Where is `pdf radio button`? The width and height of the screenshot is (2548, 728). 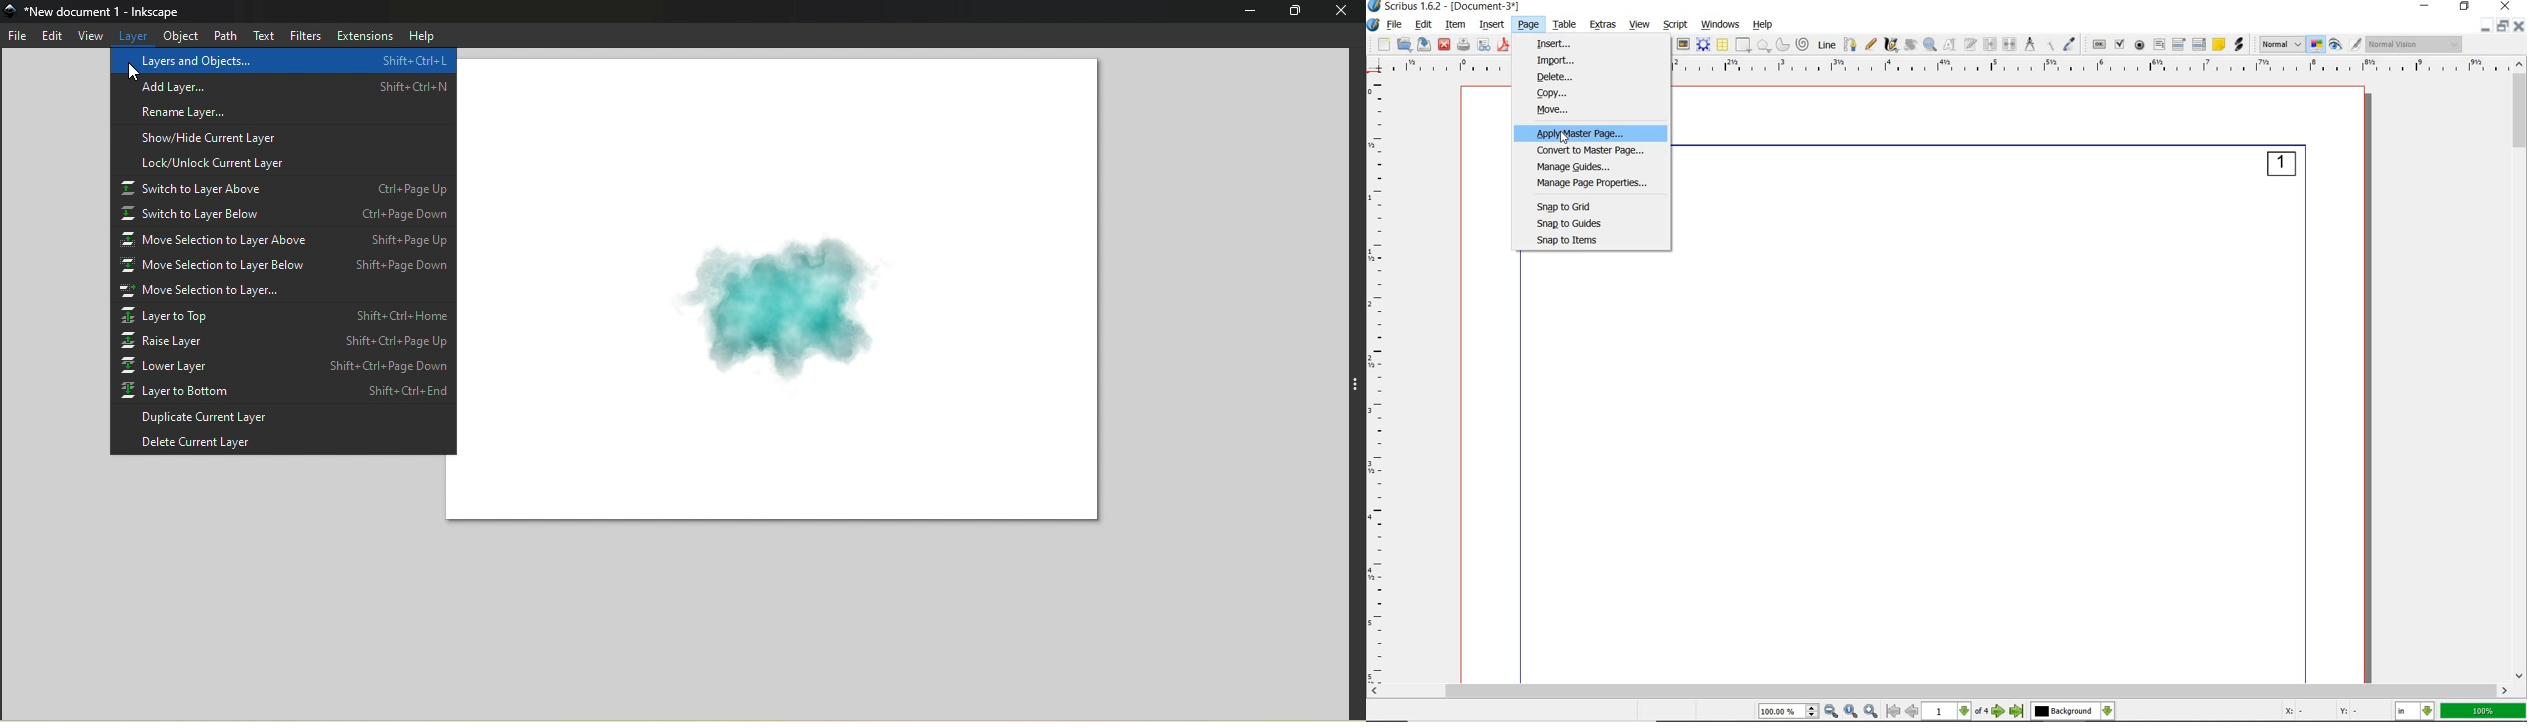 pdf radio button is located at coordinates (2140, 46).